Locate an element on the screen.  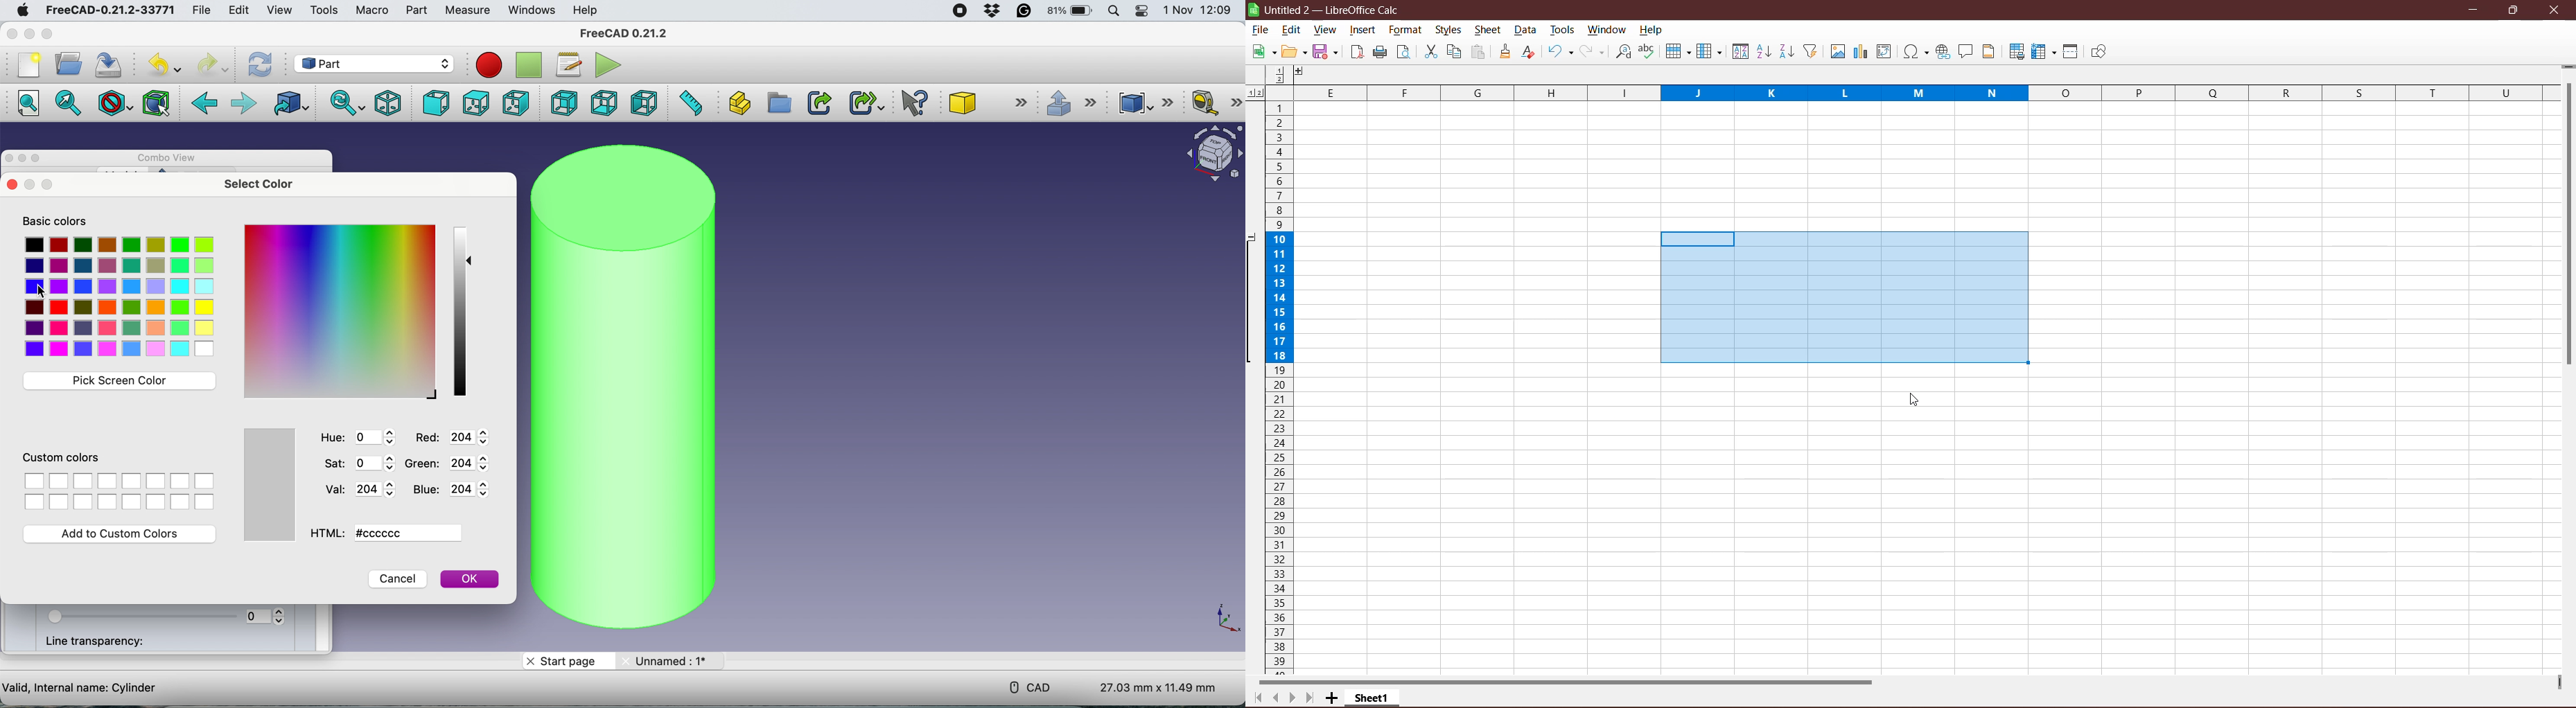
Insert Comment is located at coordinates (1966, 52).